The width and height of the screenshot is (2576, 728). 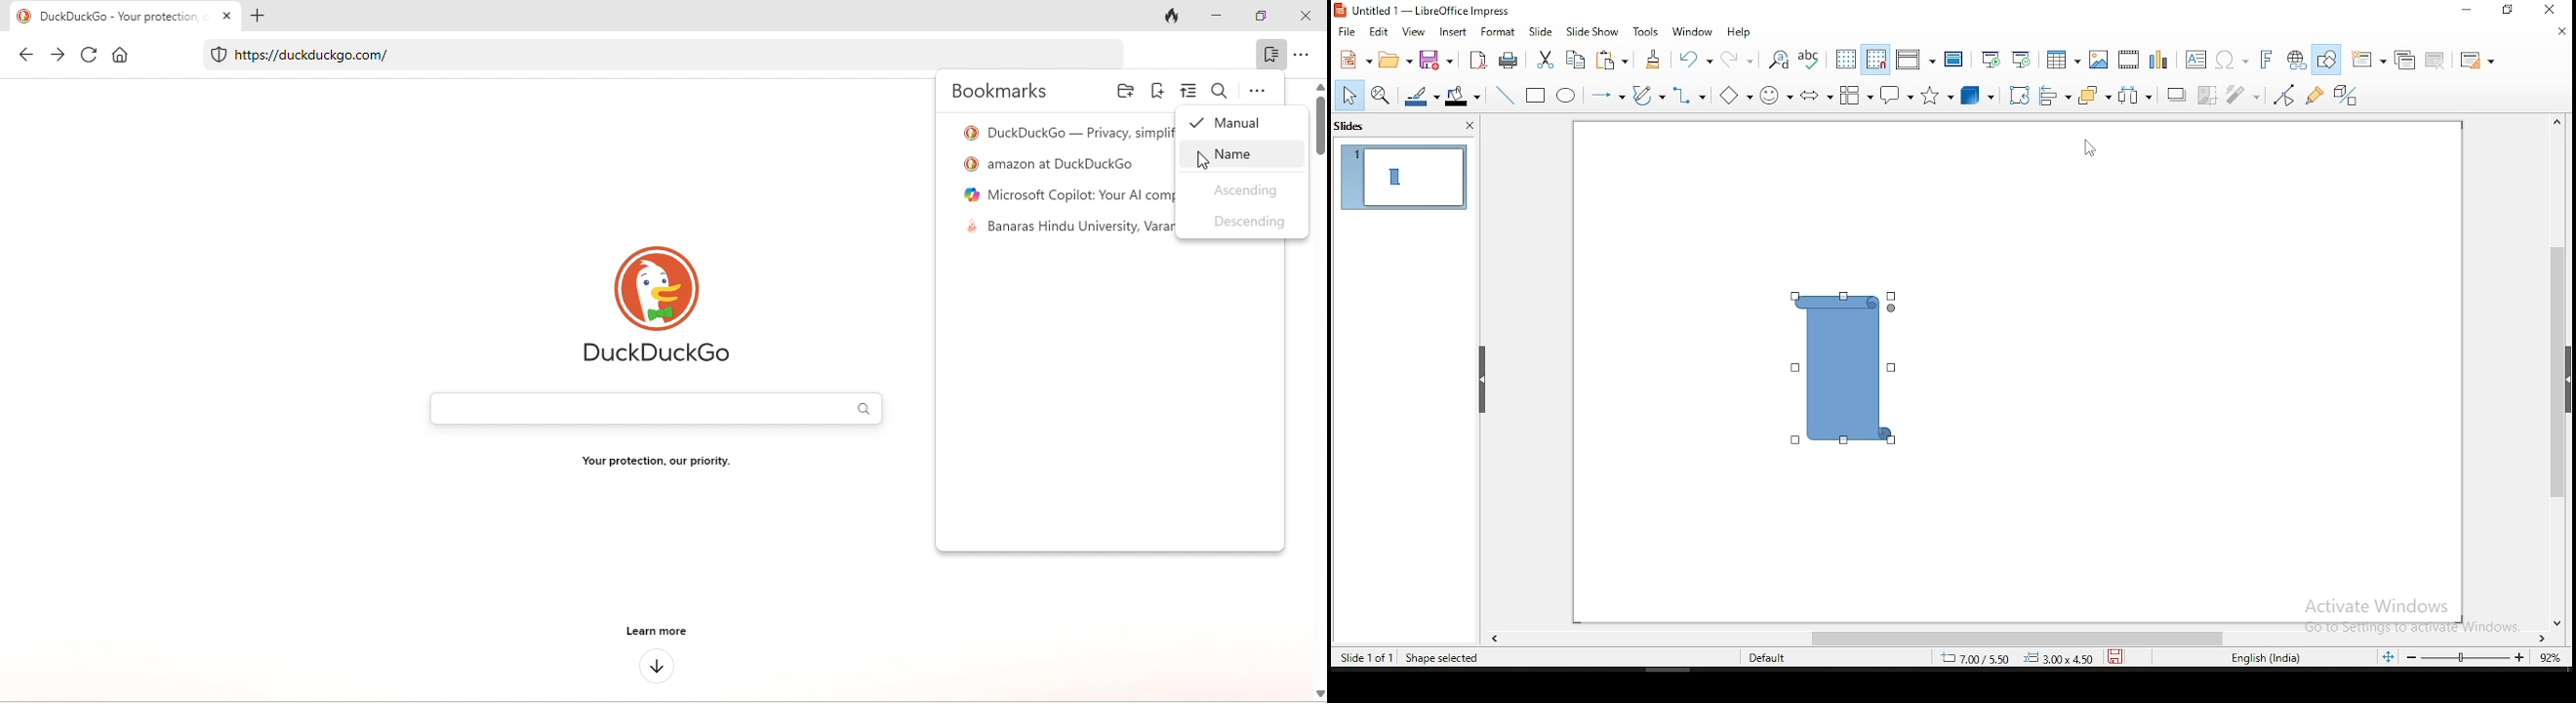 I want to click on slide layout, so click(x=2479, y=61).